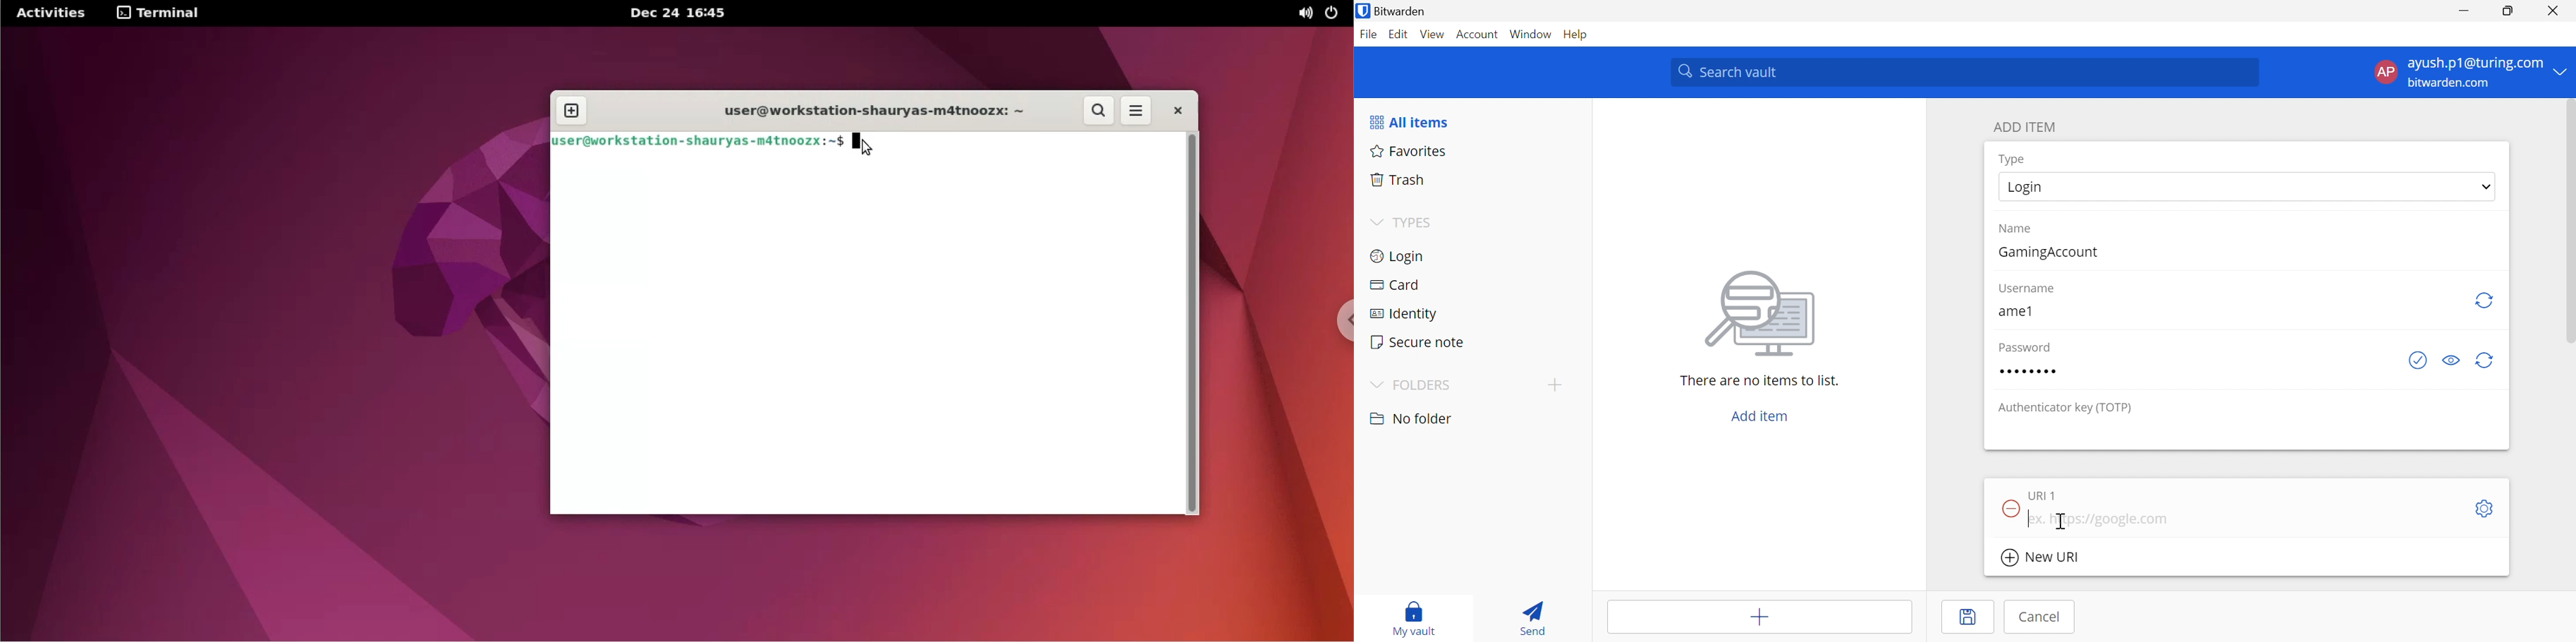  What do you see at coordinates (2047, 495) in the screenshot?
I see `URI 1` at bounding box center [2047, 495].